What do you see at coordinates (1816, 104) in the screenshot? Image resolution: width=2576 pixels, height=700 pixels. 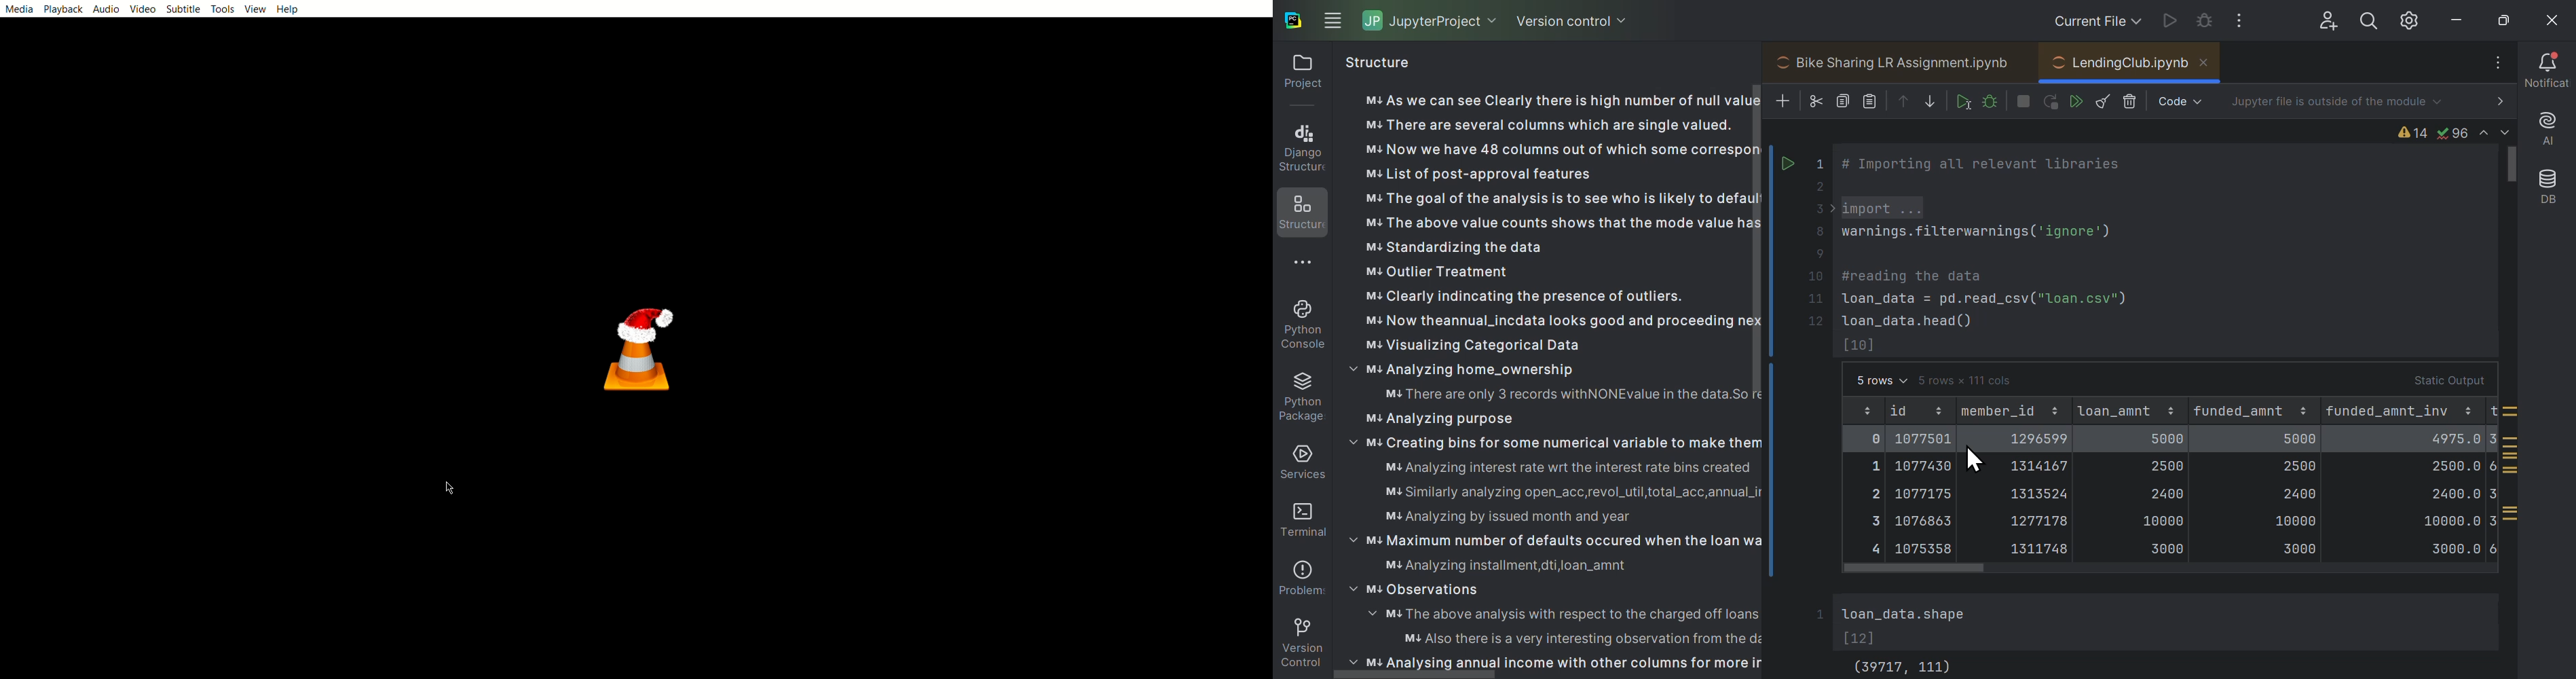 I see `Cut` at bounding box center [1816, 104].